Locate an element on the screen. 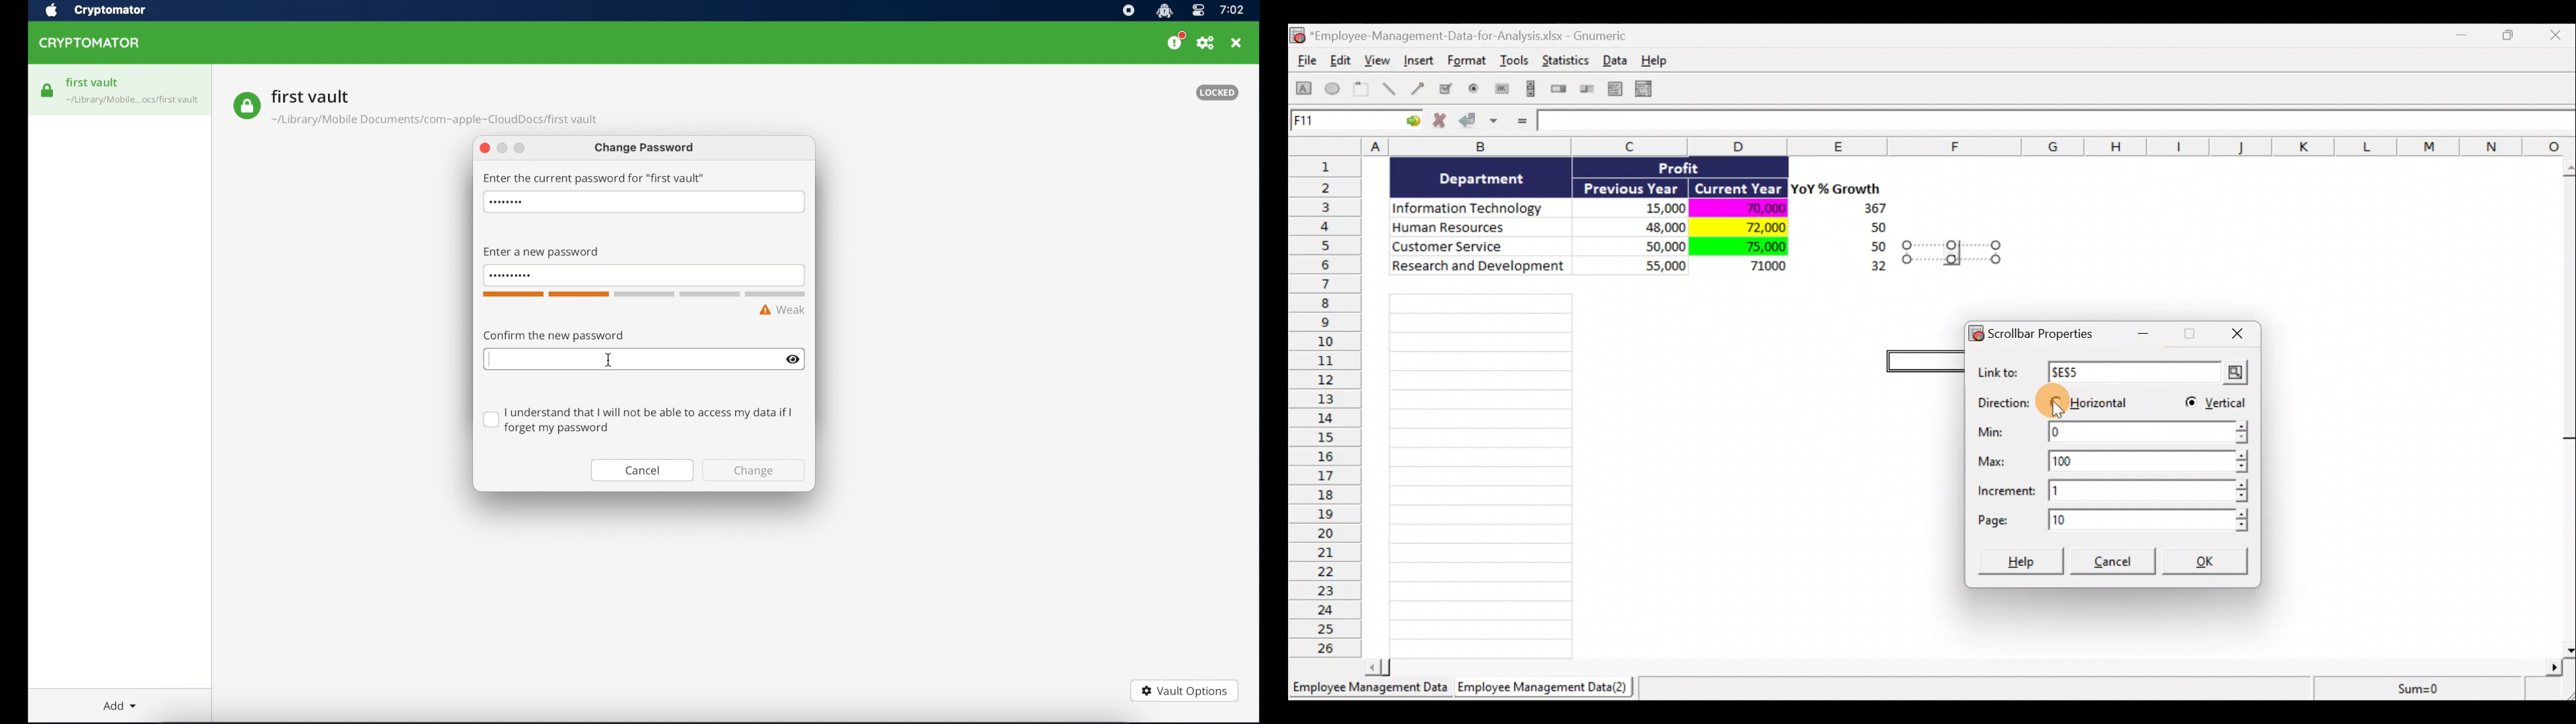 This screenshot has width=2576, height=728. selected cell is located at coordinates (1925, 359).